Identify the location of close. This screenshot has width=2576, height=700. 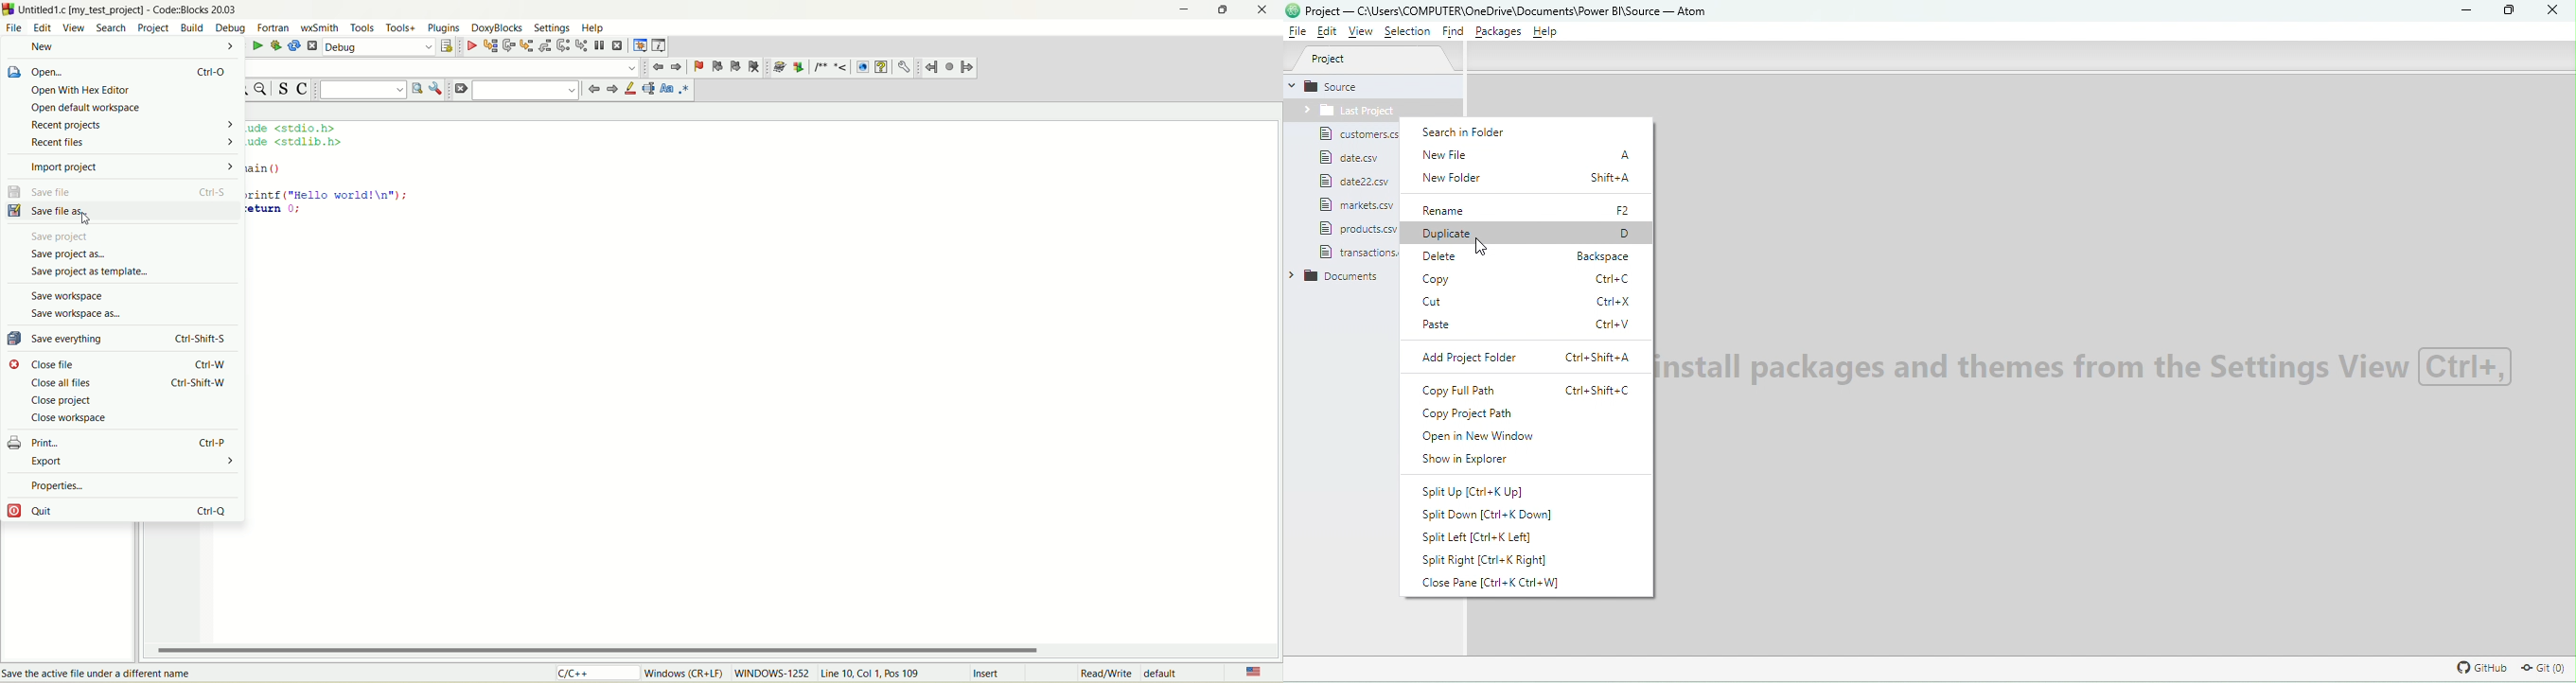
(2550, 11).